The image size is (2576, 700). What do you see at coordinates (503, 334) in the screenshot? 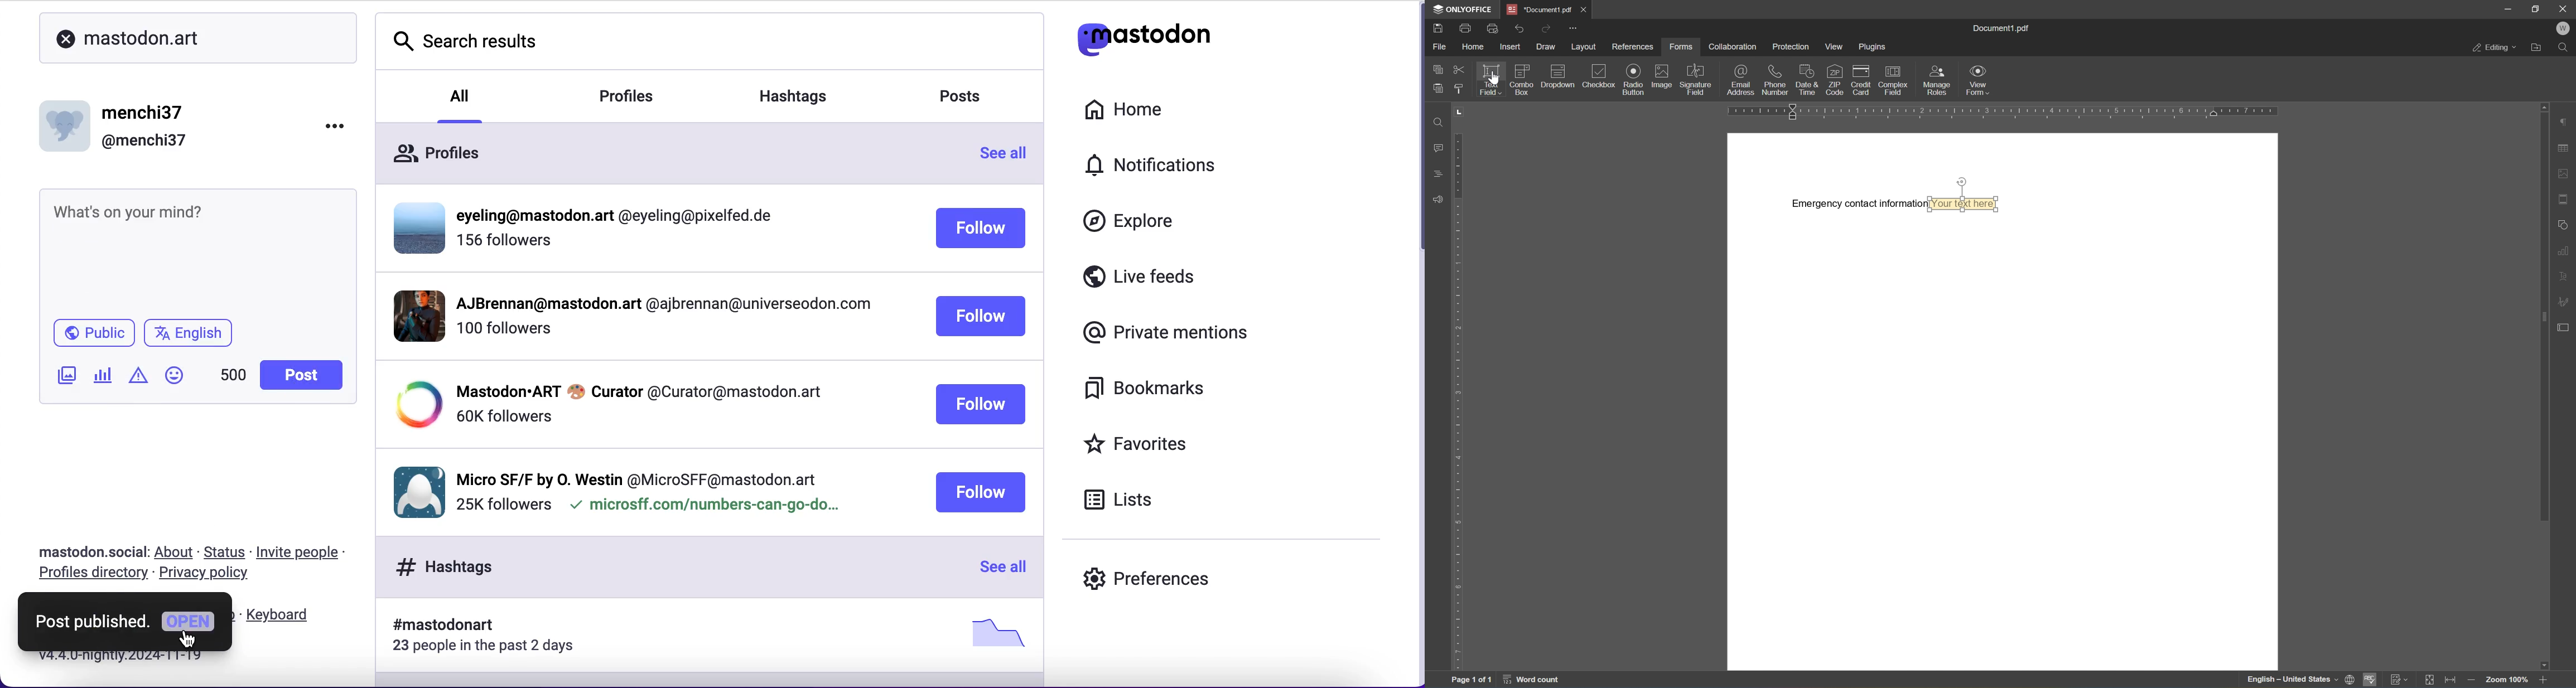
I see `followers` at bounding box center [503, 334].